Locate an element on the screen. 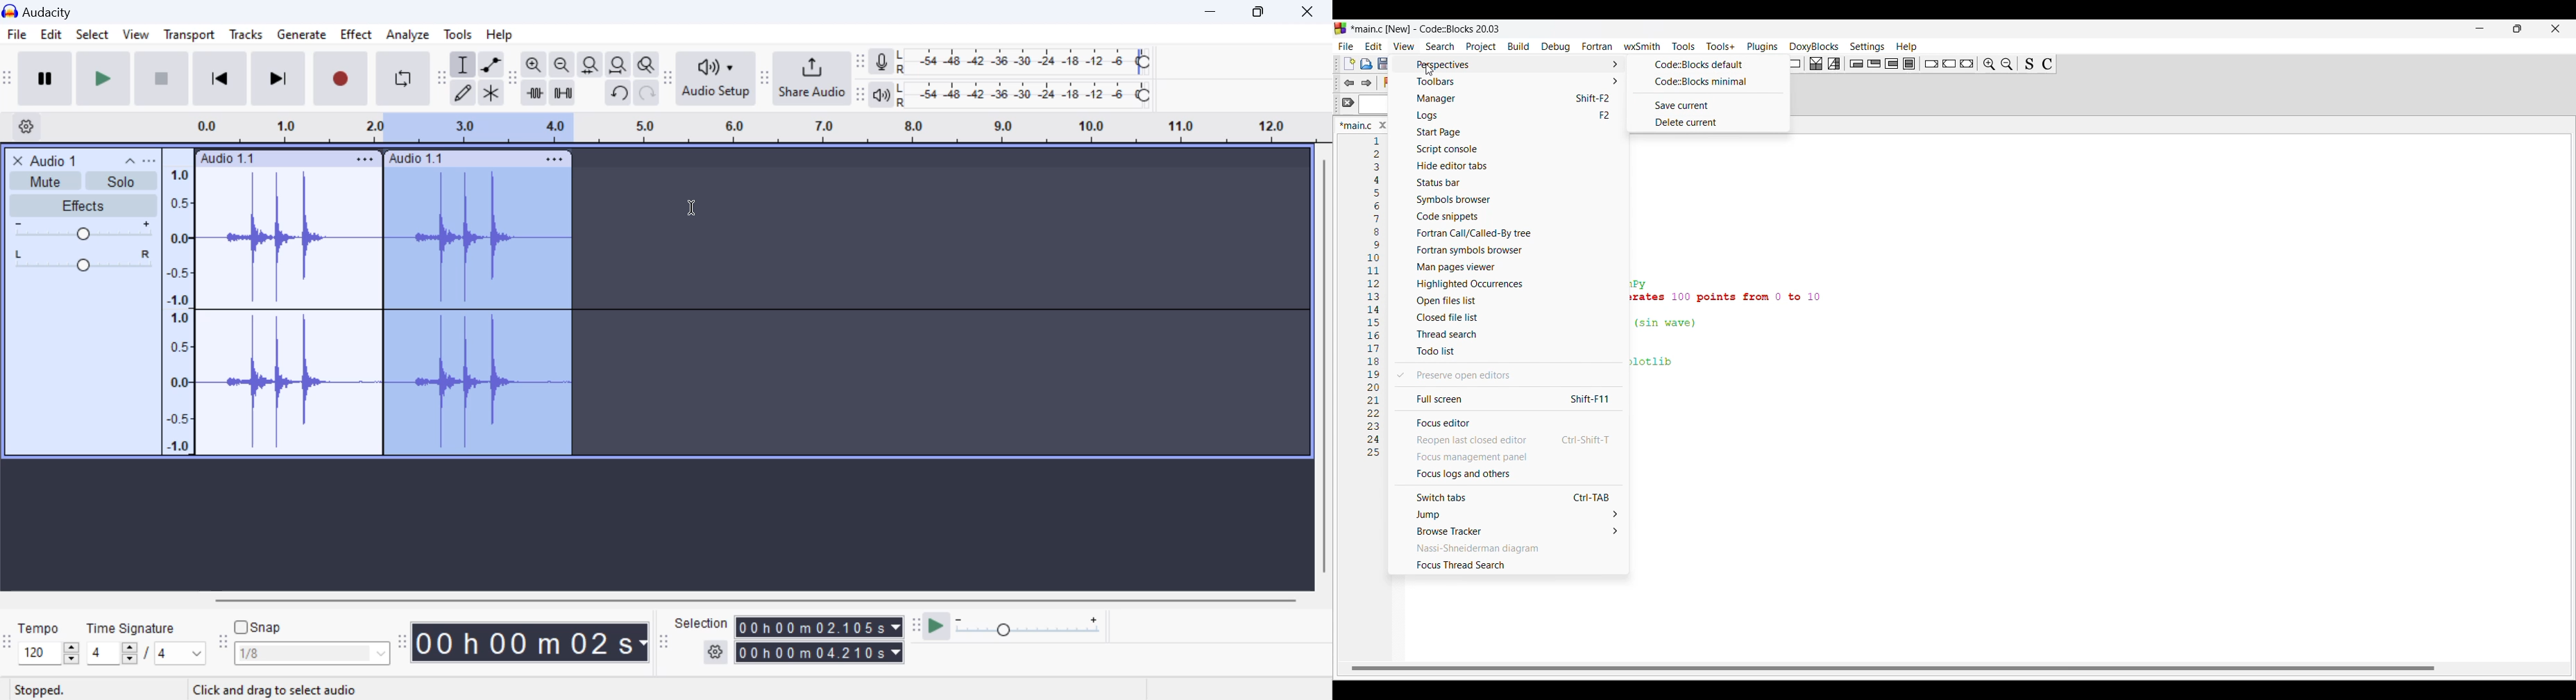 The height and width of the screenshot is (700, 2576). Jump options is located at coordinates (1507, 515).